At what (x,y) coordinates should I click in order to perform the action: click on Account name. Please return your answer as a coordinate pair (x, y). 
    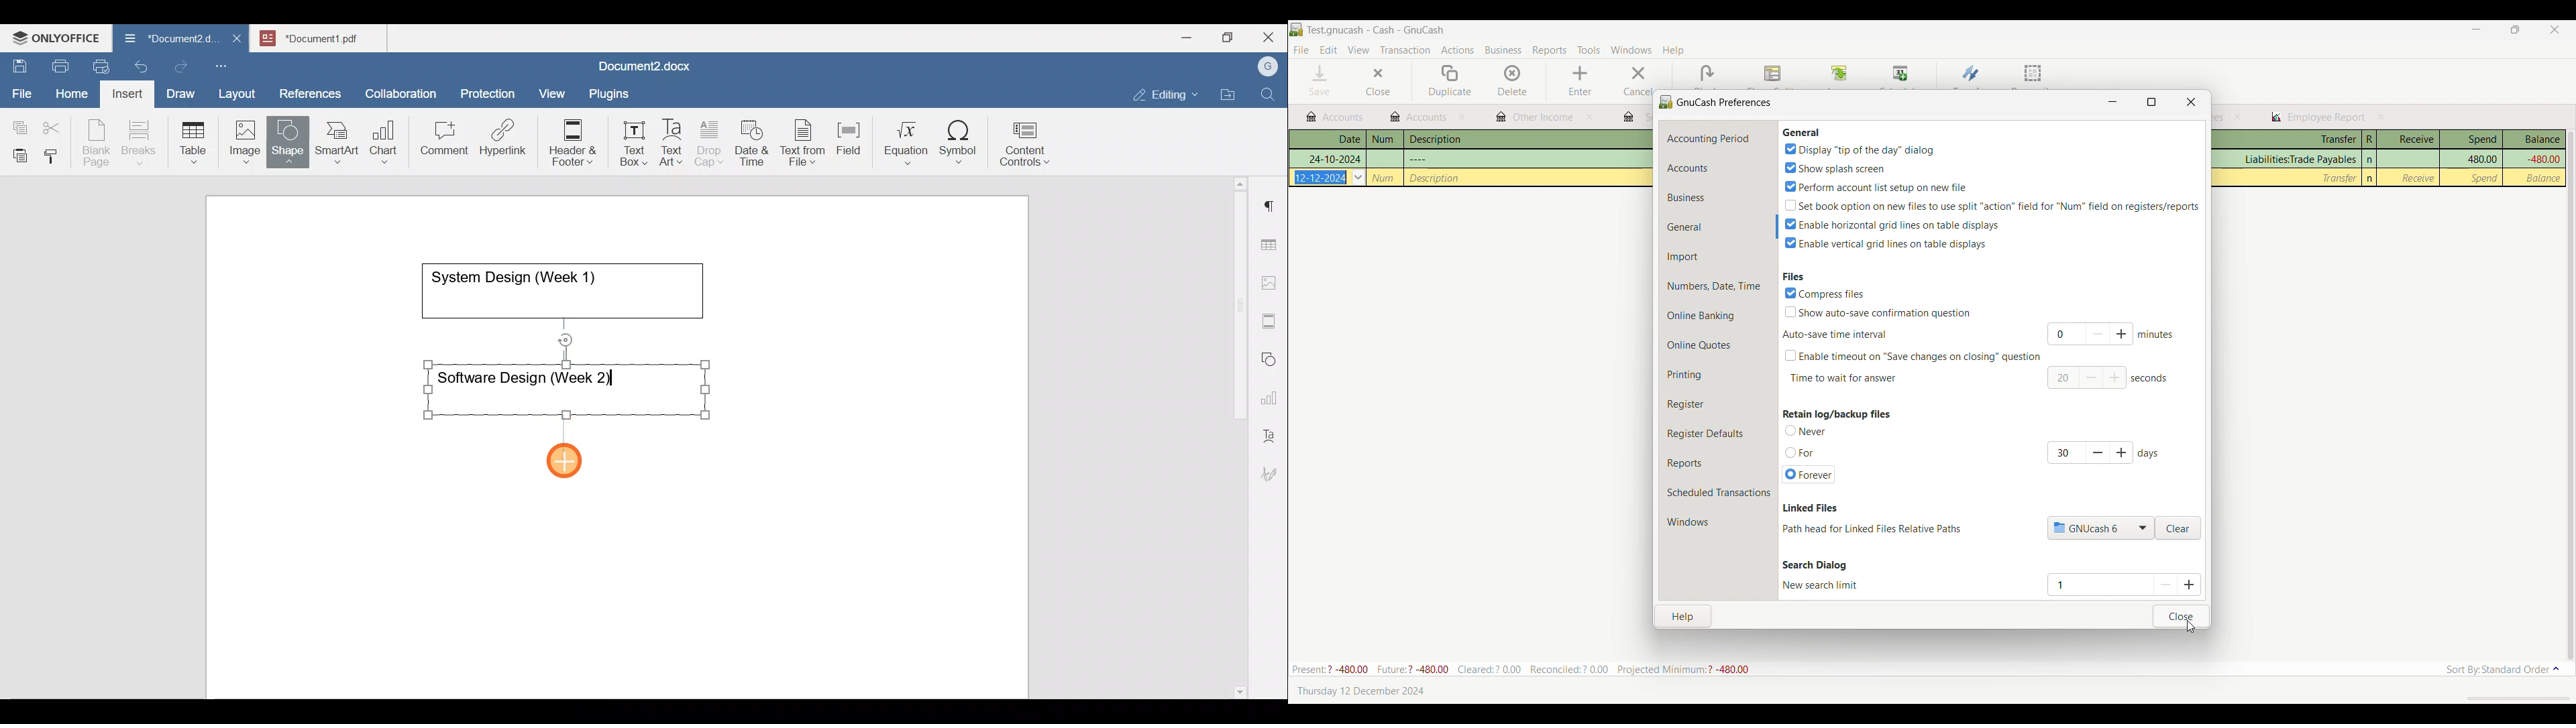
    Looking at the image, I should click on (1265, 67).